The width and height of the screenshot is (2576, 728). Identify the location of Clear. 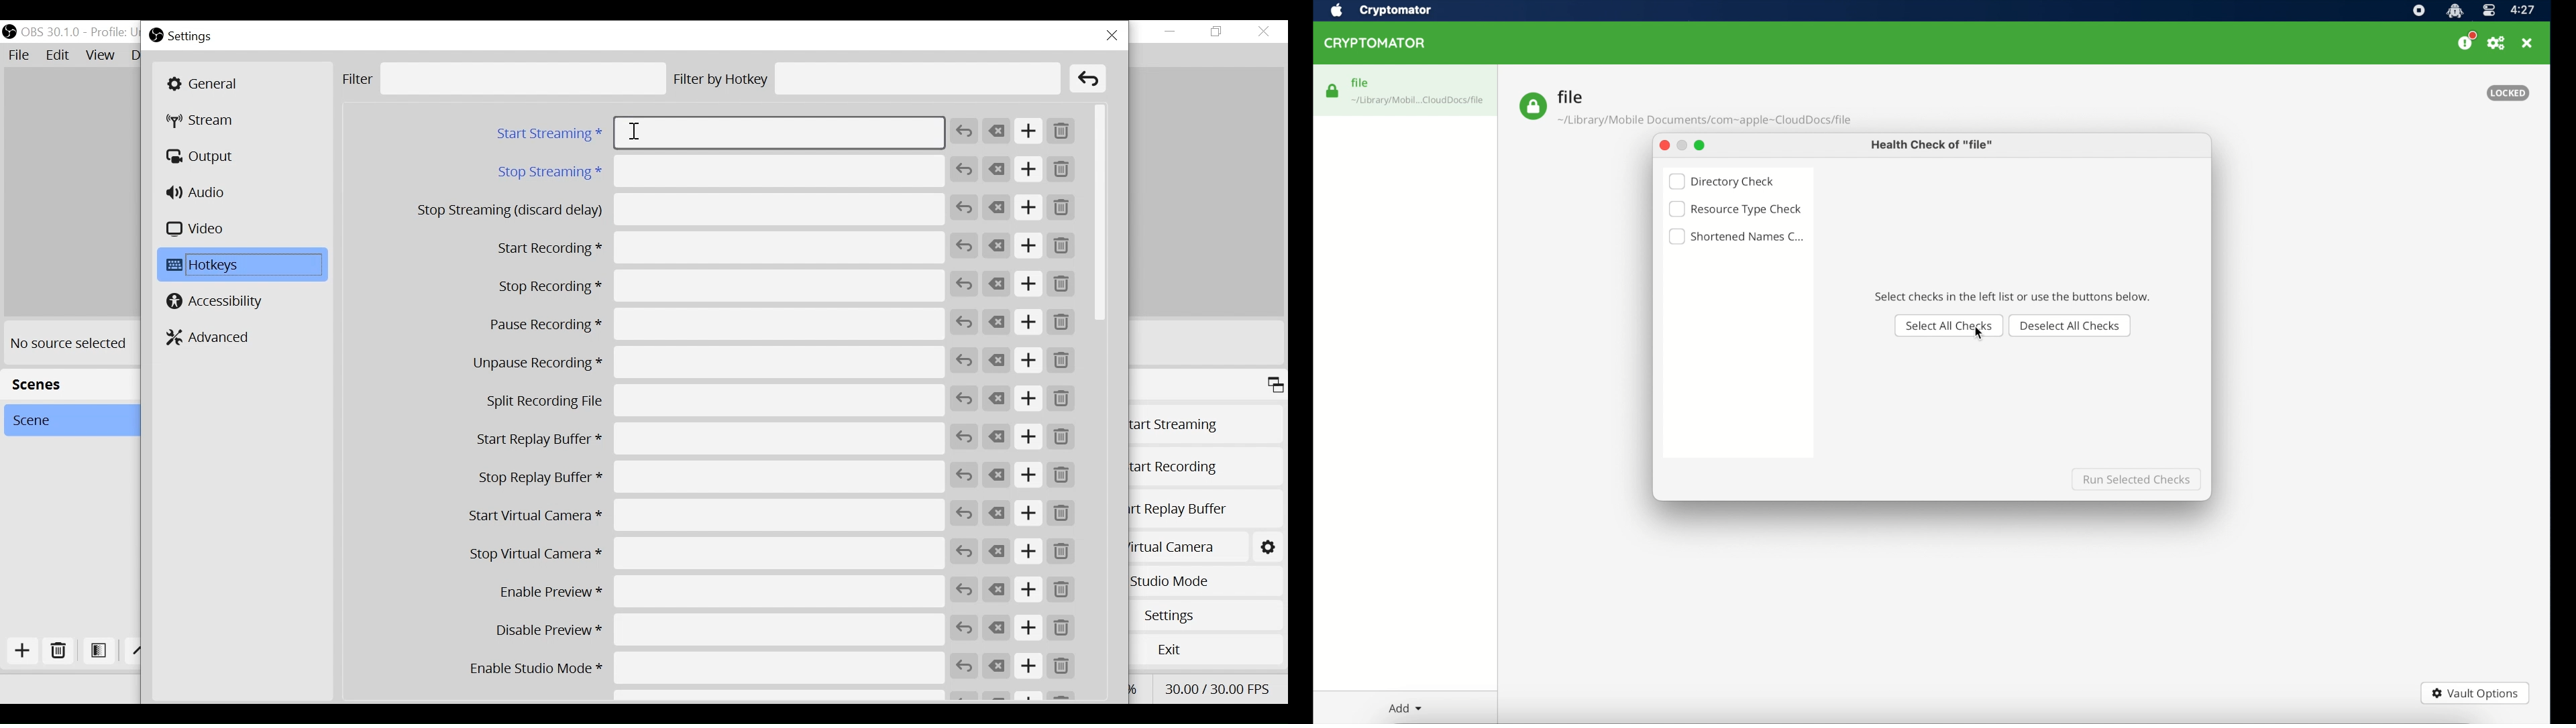
(998, 360).